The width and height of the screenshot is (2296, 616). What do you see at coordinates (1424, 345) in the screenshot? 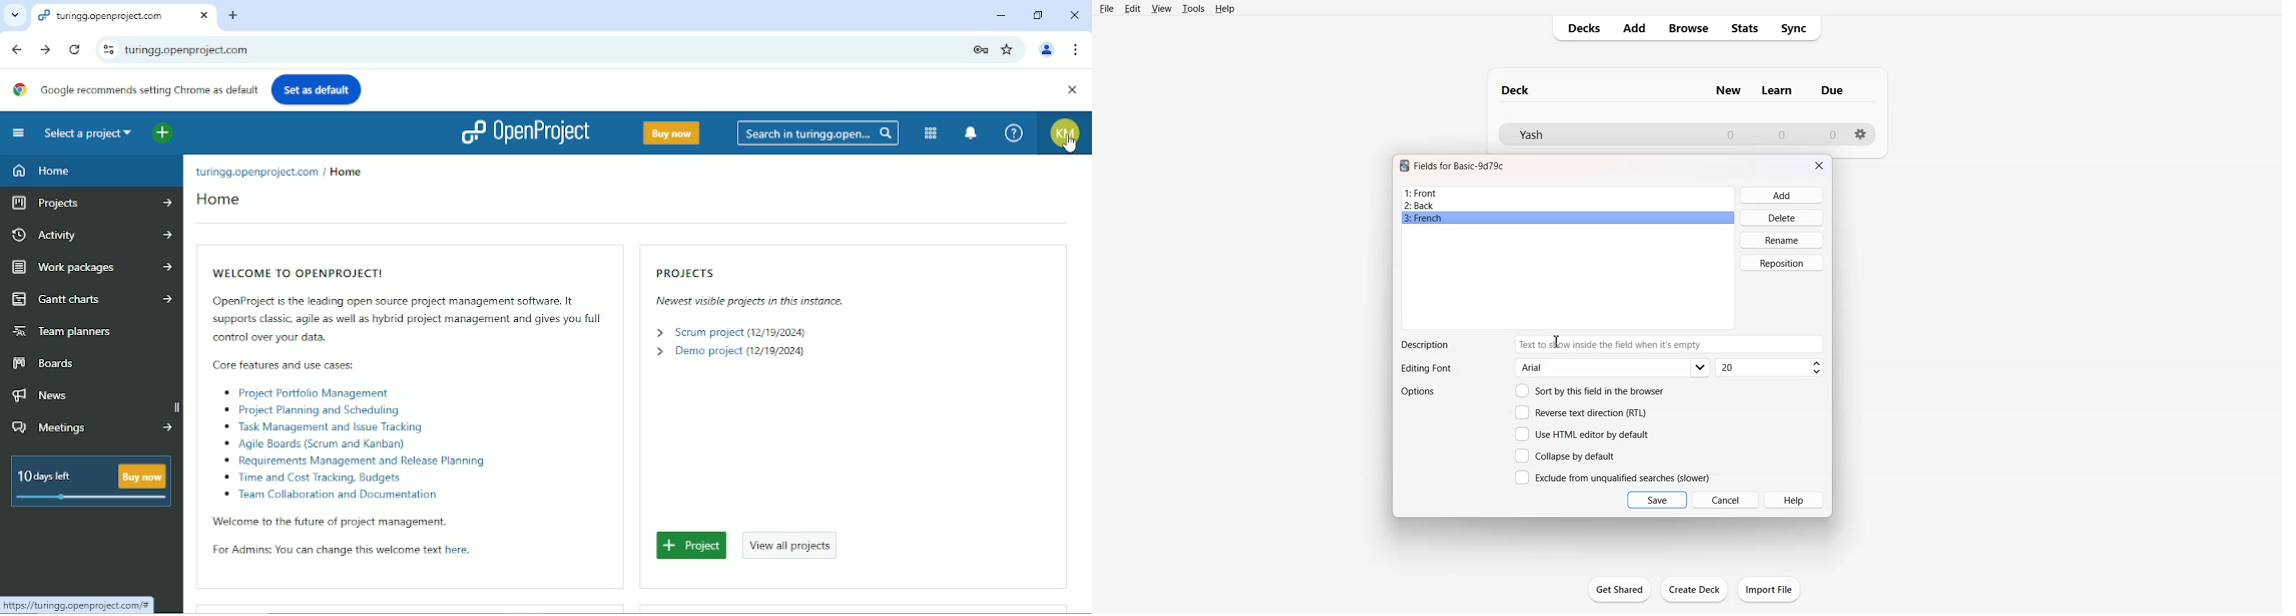
I see `Text` at bounding box center [1424, 345].